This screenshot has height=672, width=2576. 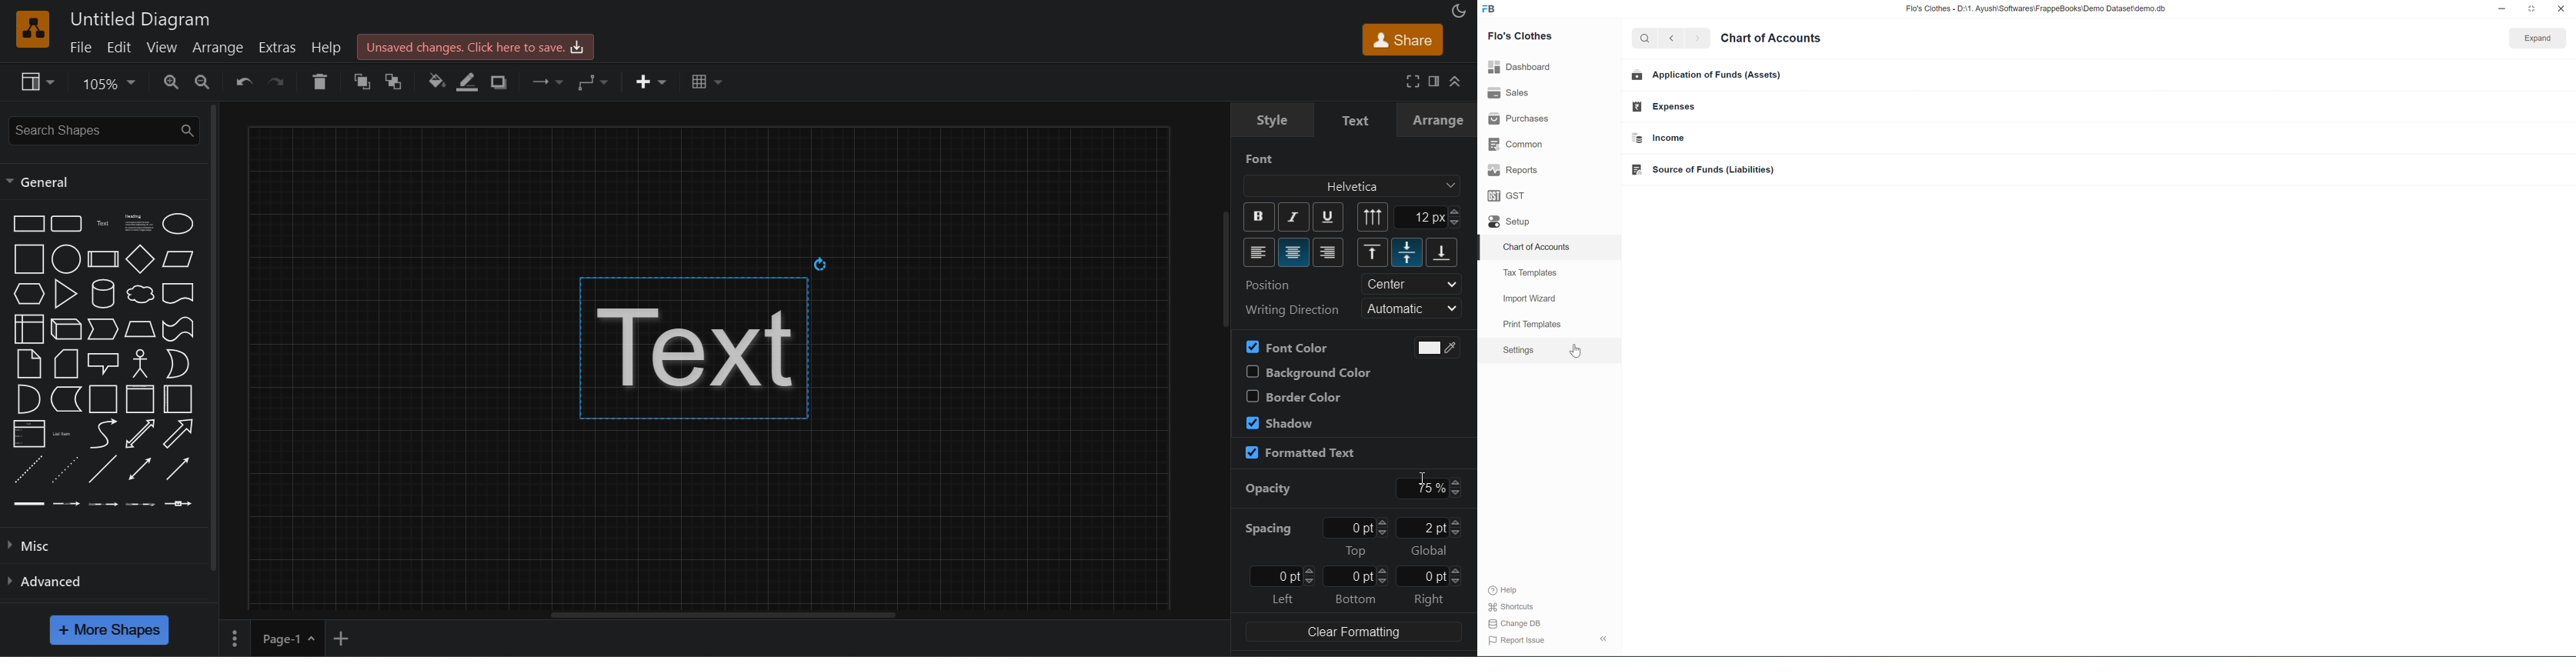 I want to click on writing direction, so click(x=1291, y=309).